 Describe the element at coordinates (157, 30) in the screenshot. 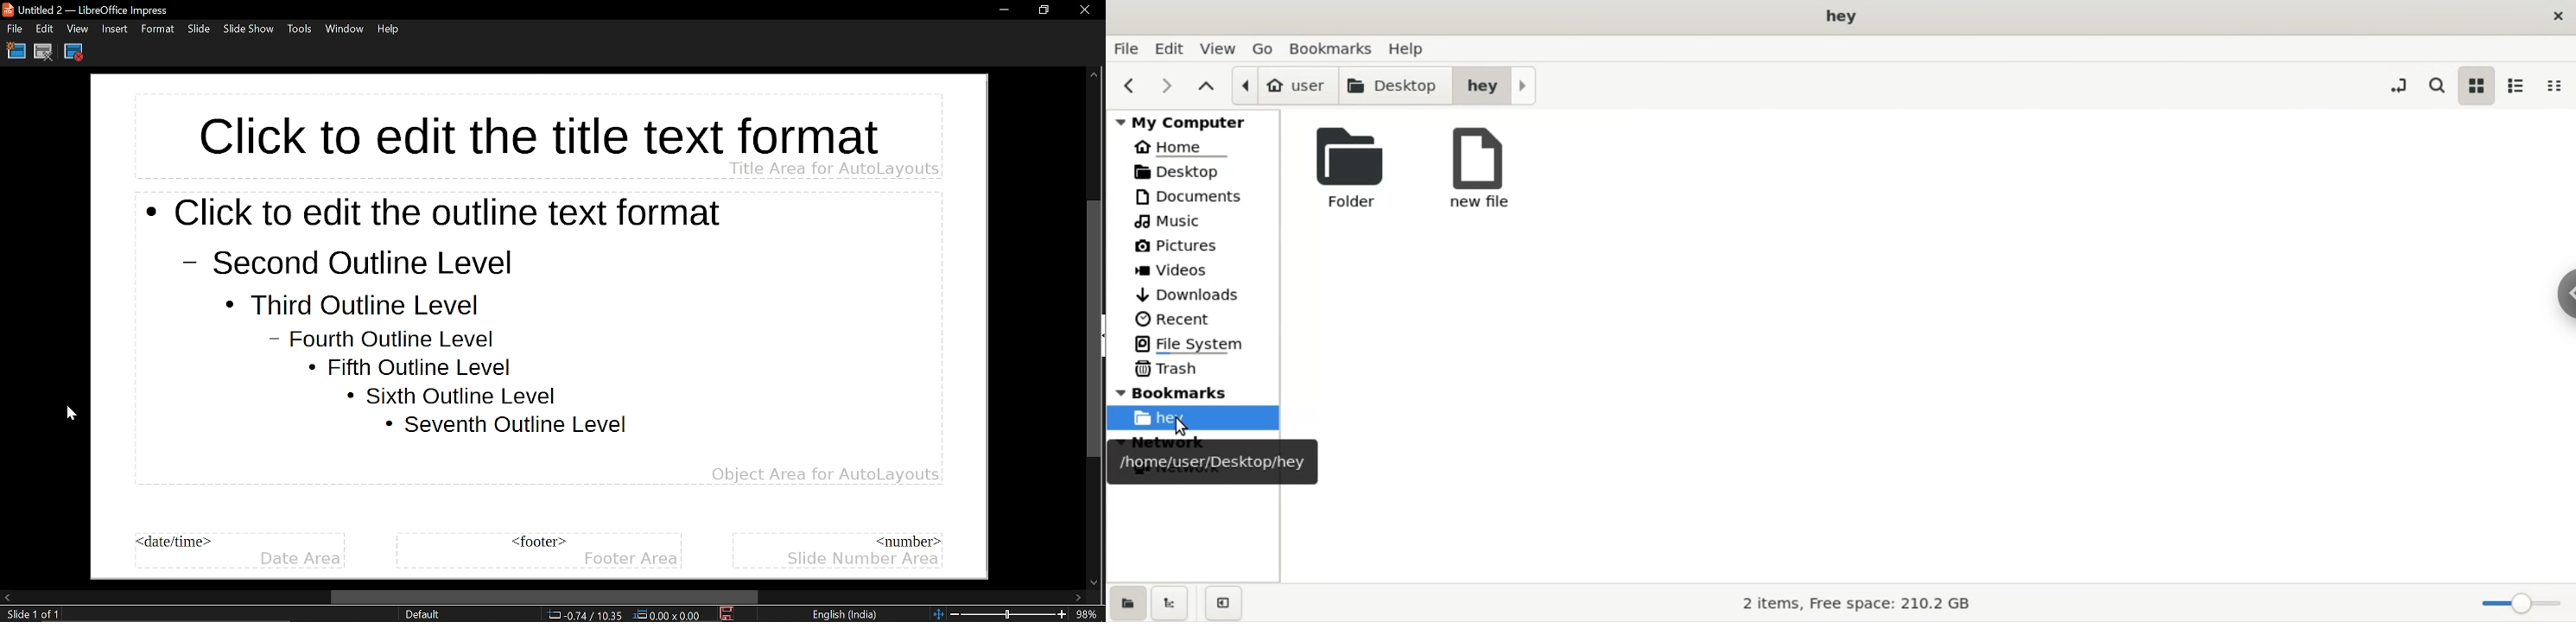

I see `Format` at that location.